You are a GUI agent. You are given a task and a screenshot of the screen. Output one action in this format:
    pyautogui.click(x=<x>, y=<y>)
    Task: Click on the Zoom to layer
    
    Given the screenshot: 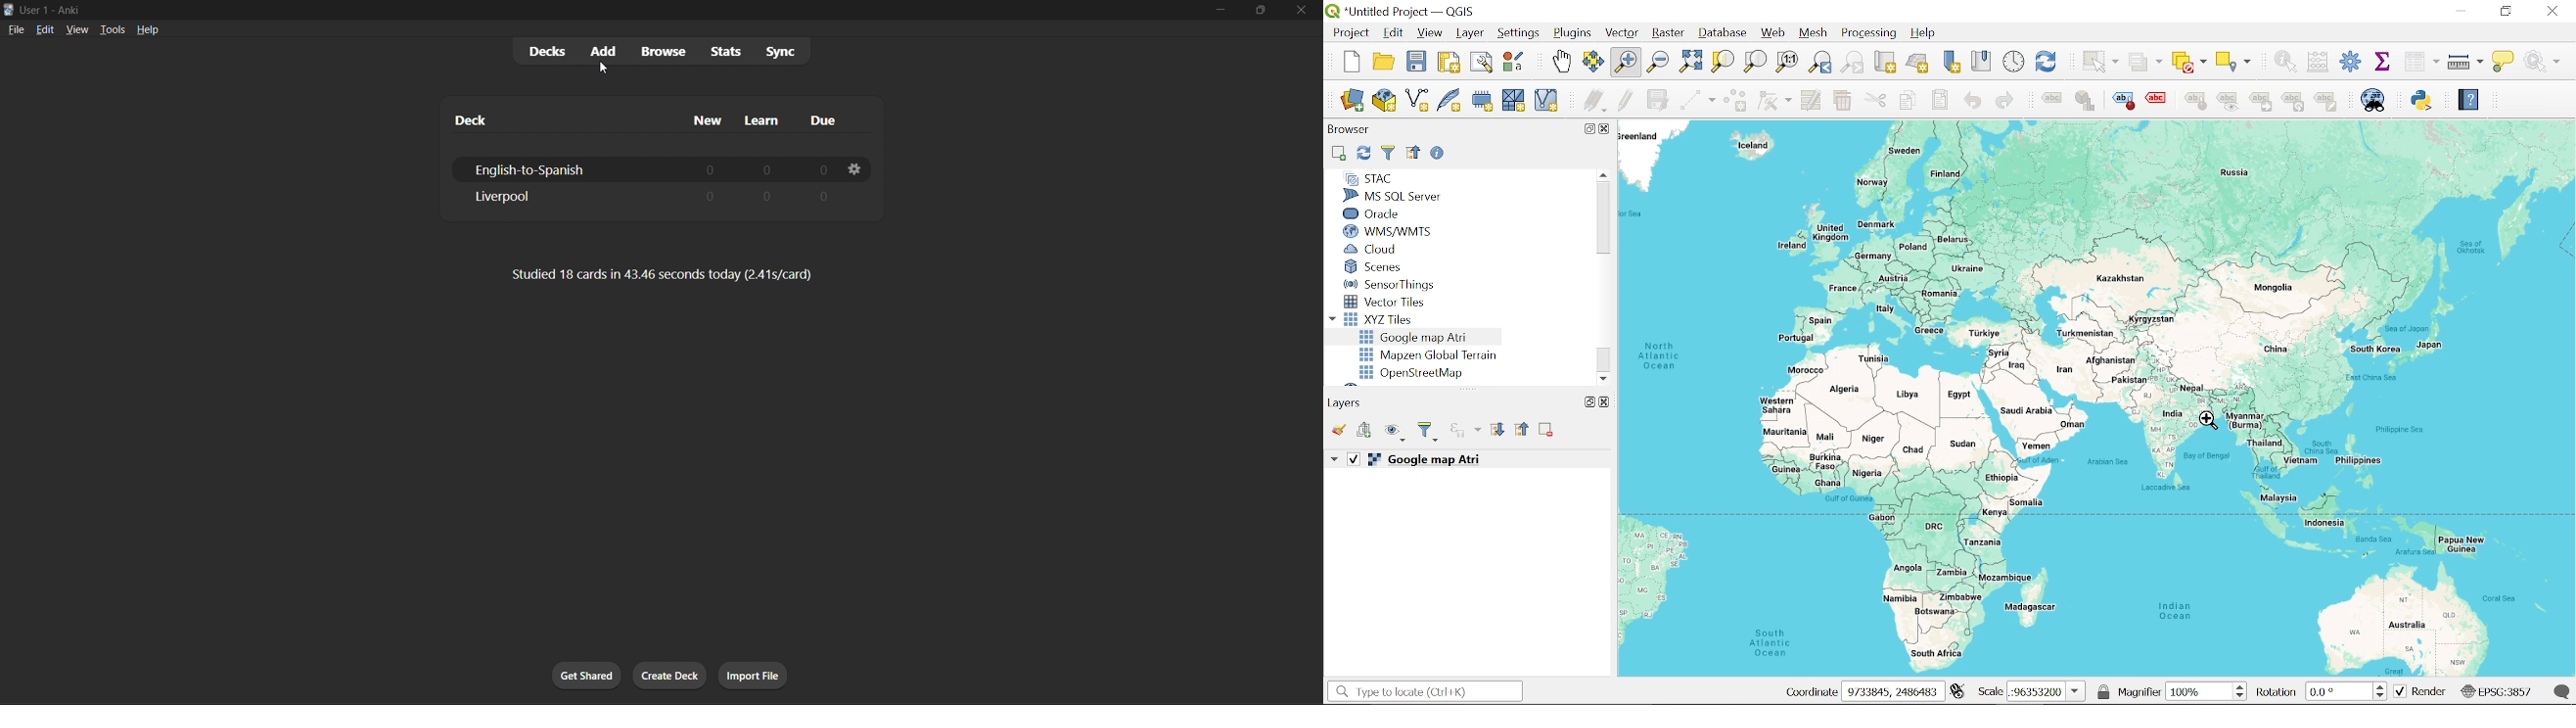 What is the action you would take?
    pyautogui.click(x=1756, y=61)
    